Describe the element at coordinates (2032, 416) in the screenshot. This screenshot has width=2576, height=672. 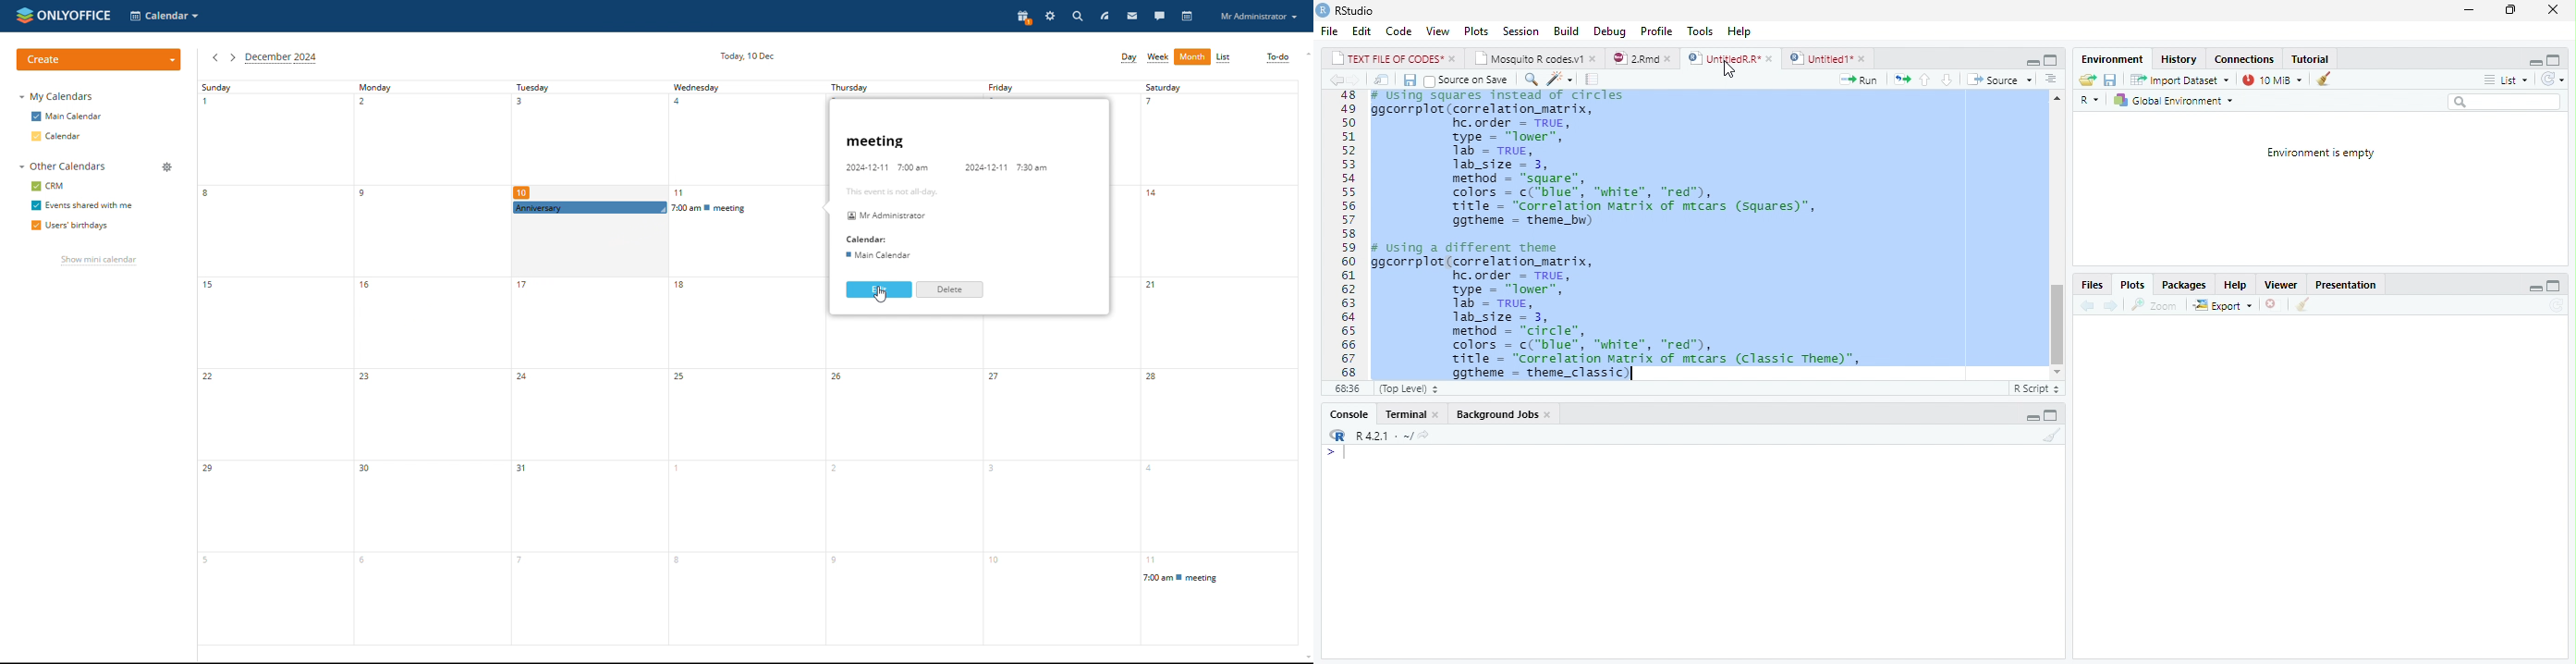
I see `hide r script` at that location.